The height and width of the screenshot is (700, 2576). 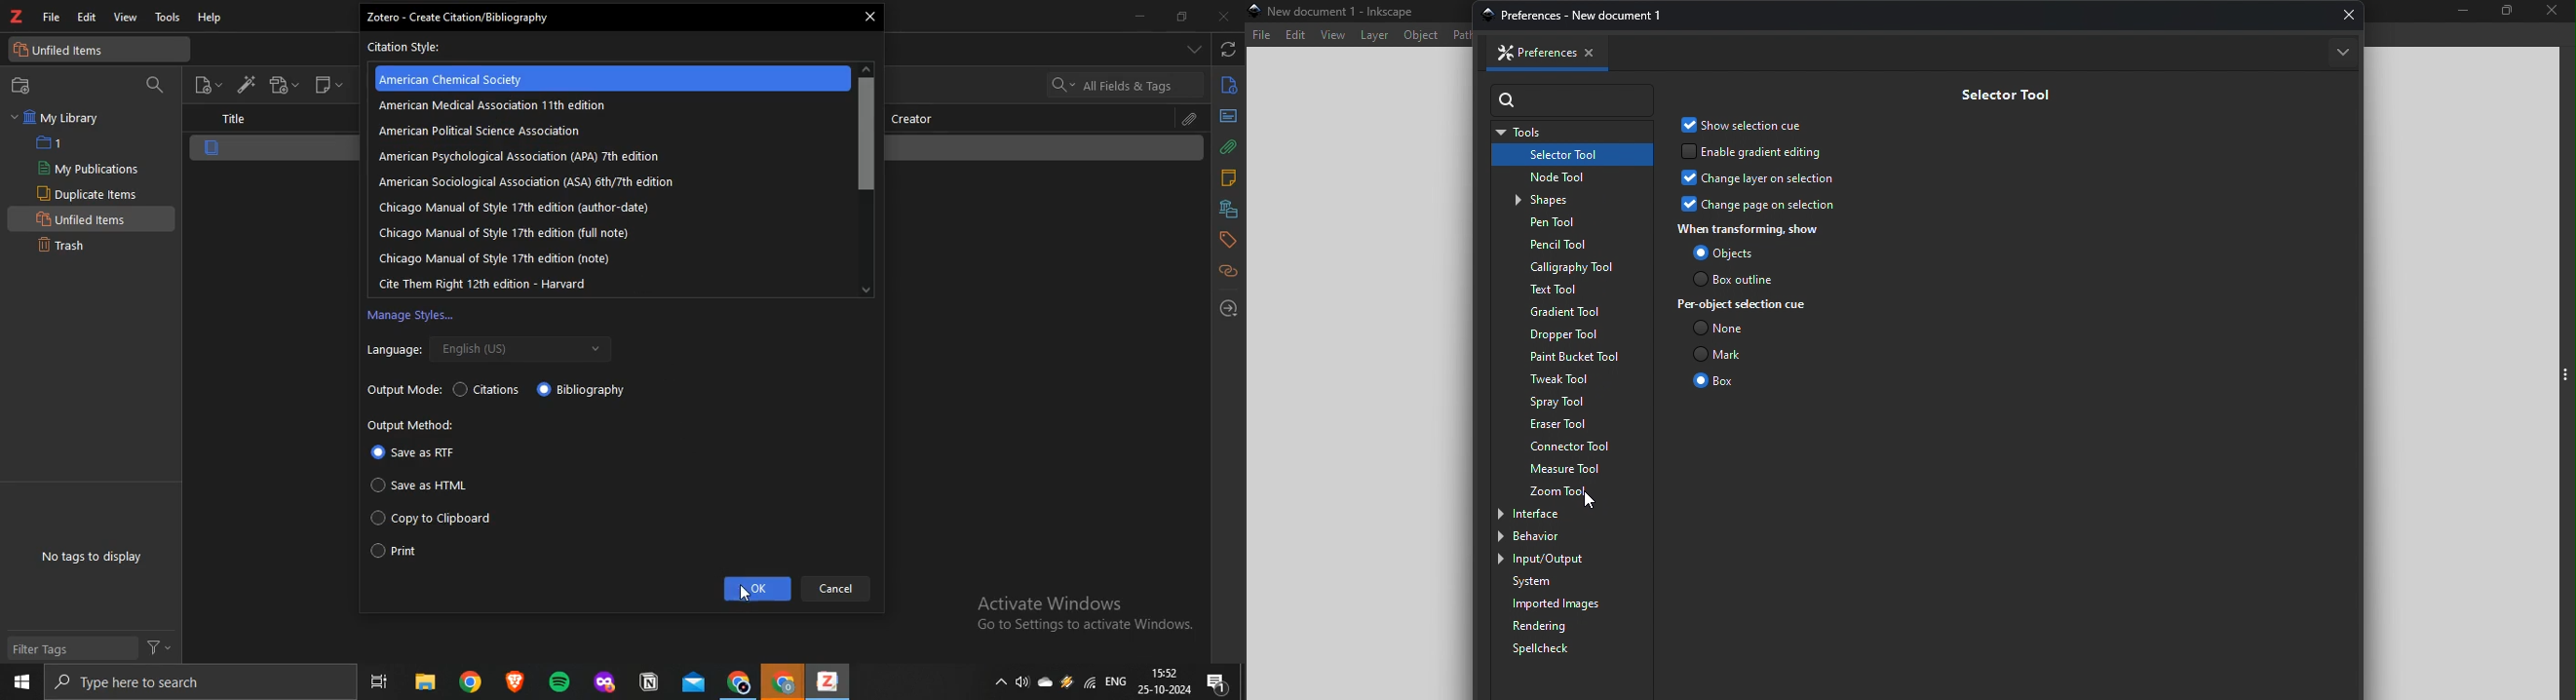 I want to click on Citations, so click(x=492, y=391).